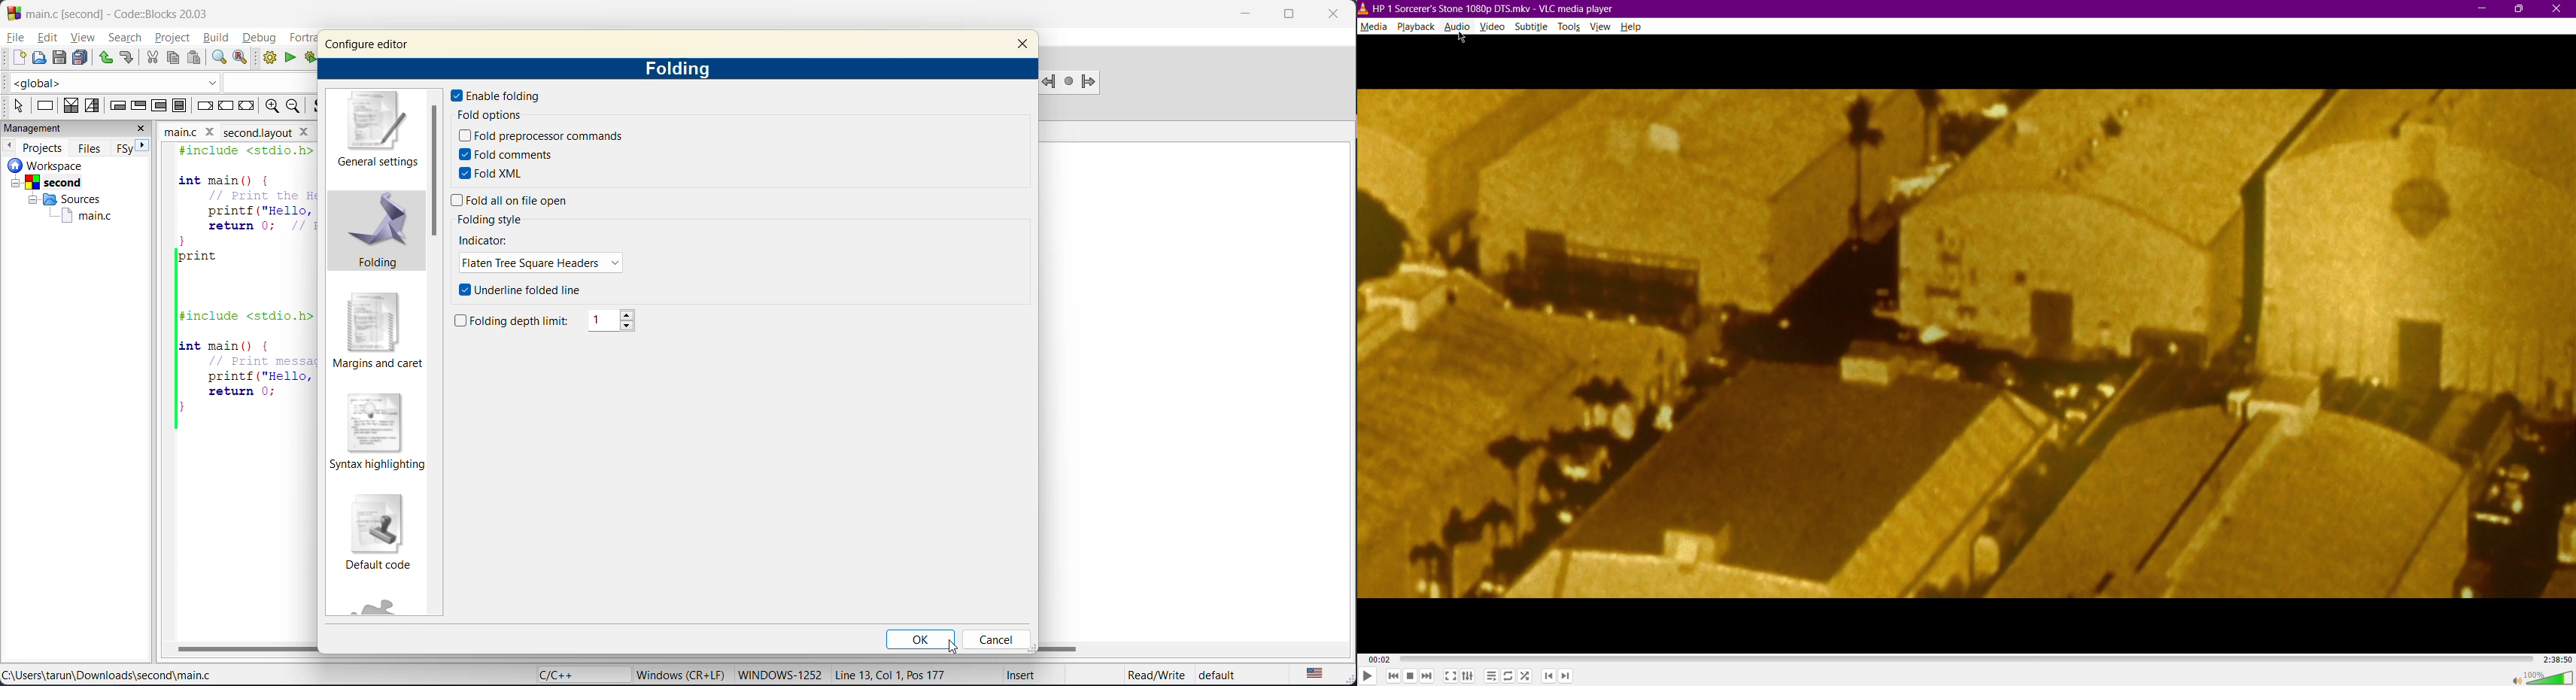 The width and height of the screenshot is (2576, 700). What do you see at coordinates (320, 107) in the screenshot?
I see `toggle source` at bounding box center [320, 107].